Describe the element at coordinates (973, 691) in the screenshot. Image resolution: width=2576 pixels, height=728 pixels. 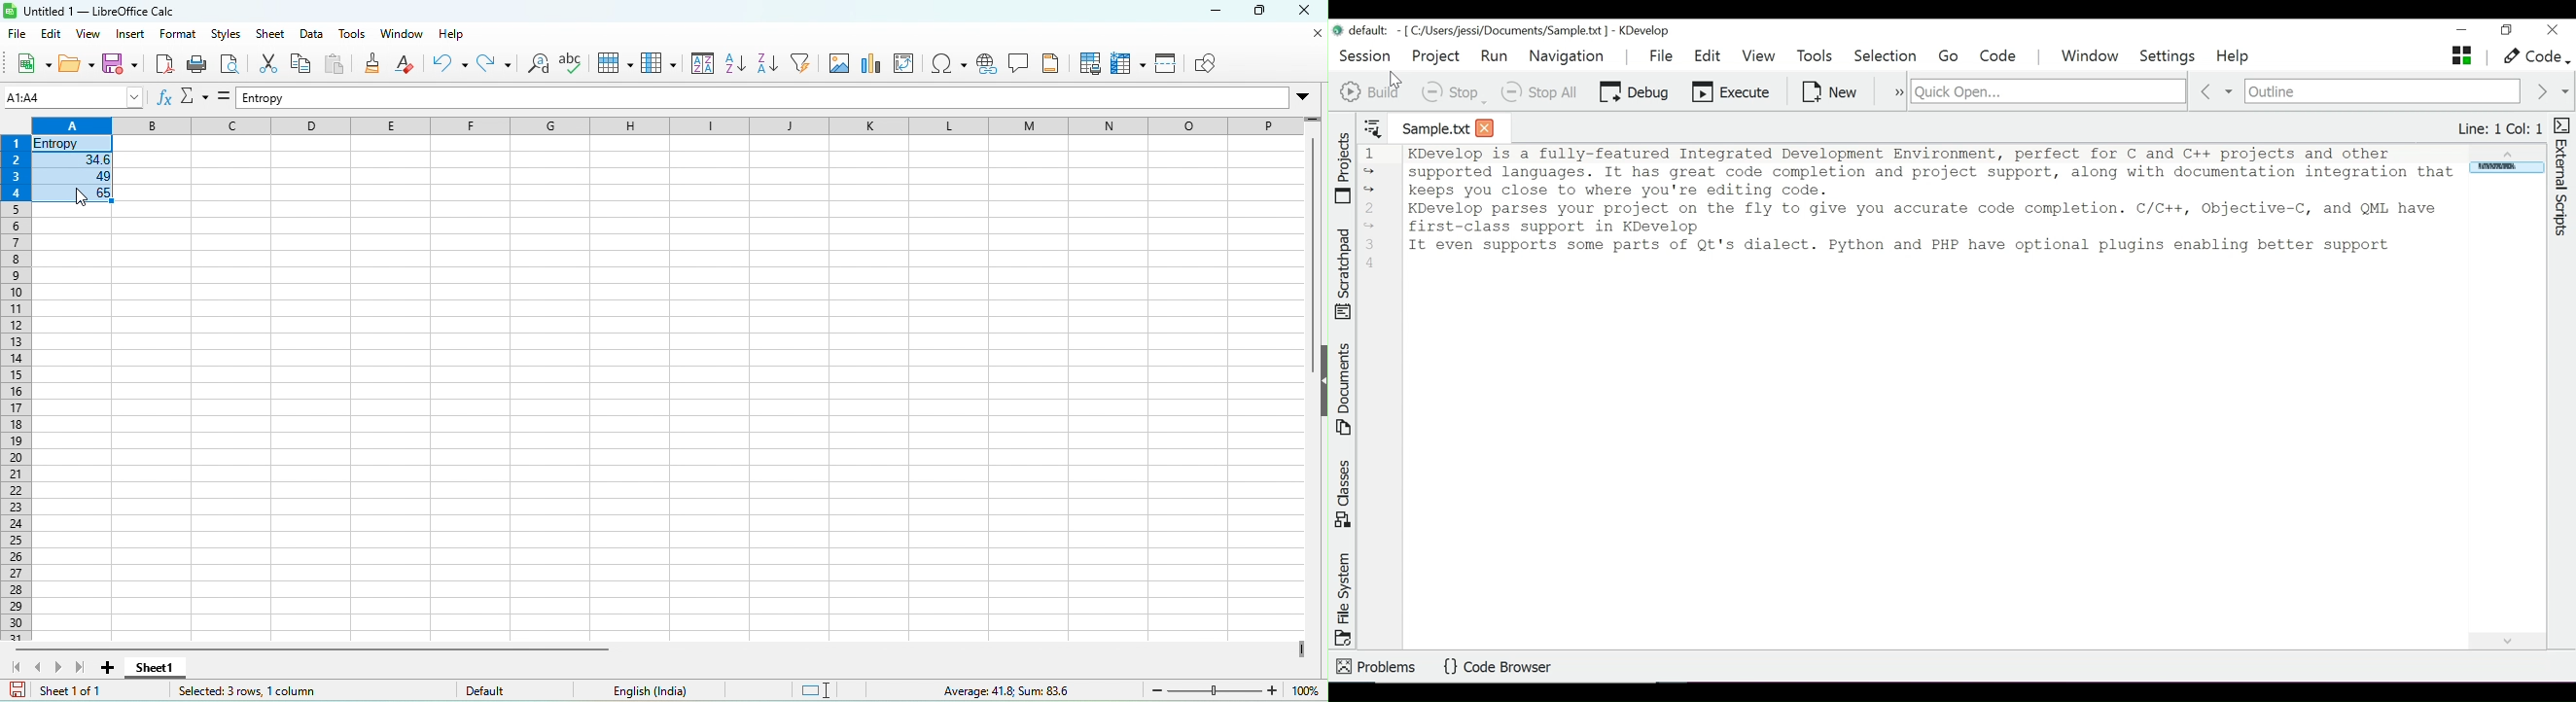
I see `average sum=0` at that location.